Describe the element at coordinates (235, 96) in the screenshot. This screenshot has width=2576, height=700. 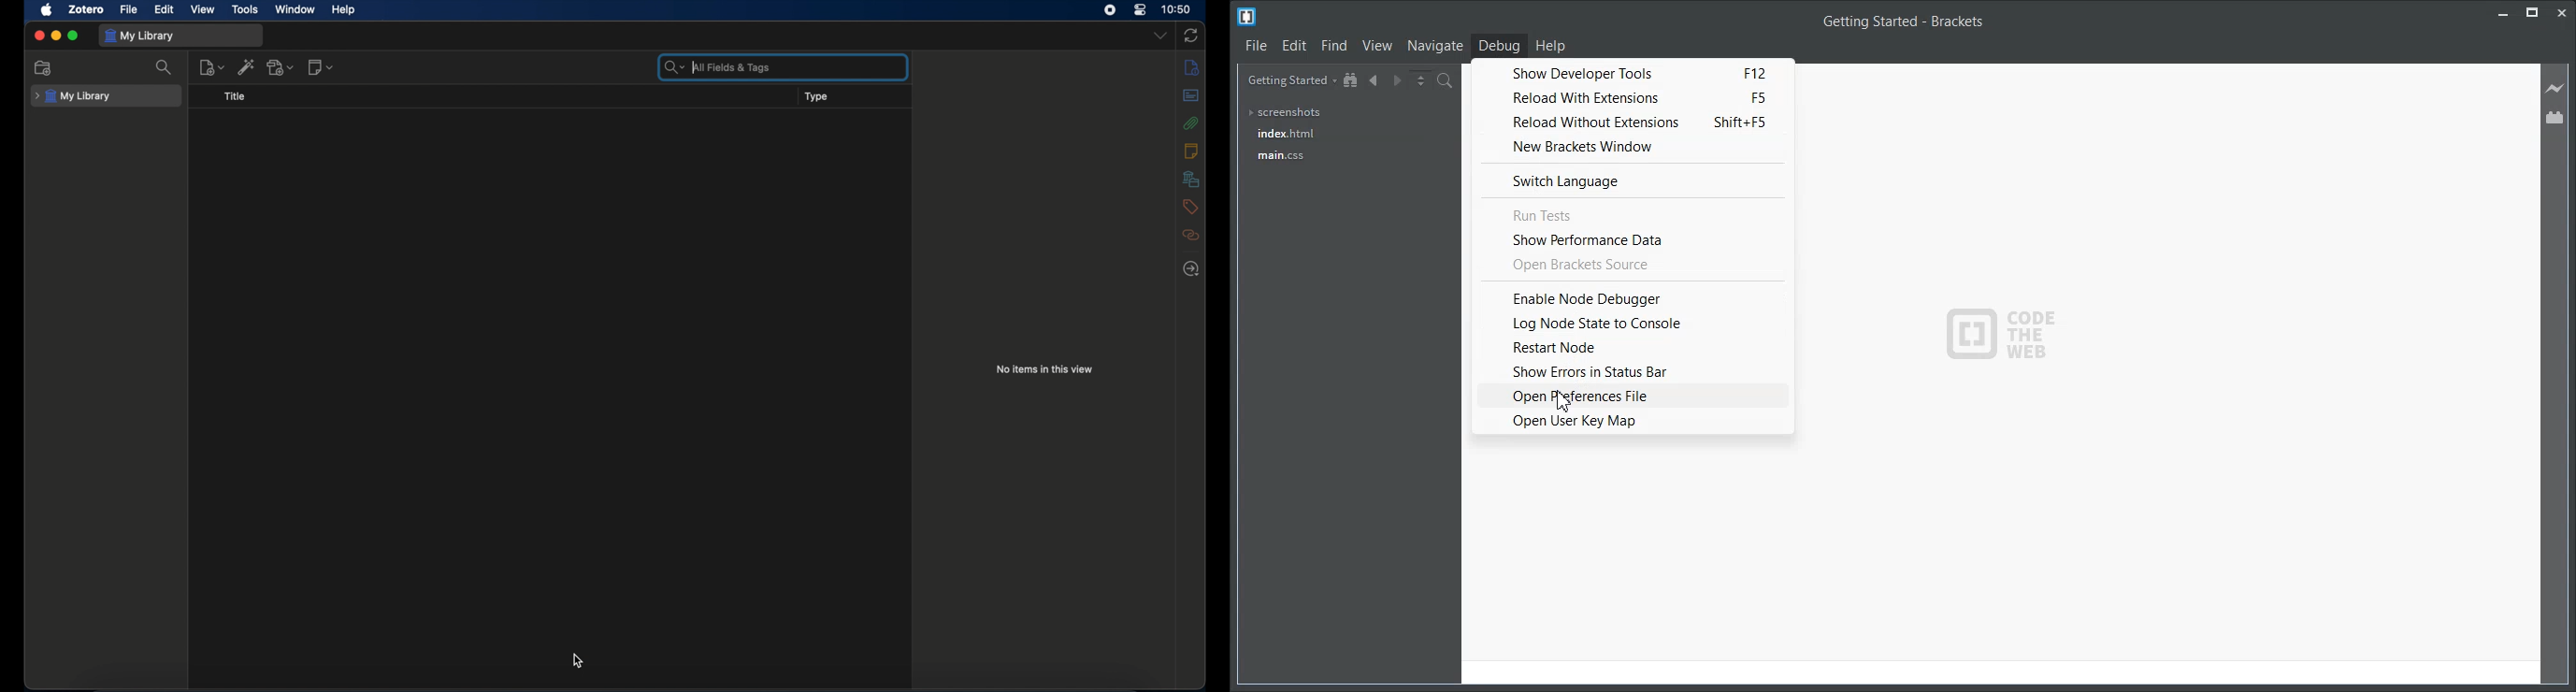
I see `title` at that location.